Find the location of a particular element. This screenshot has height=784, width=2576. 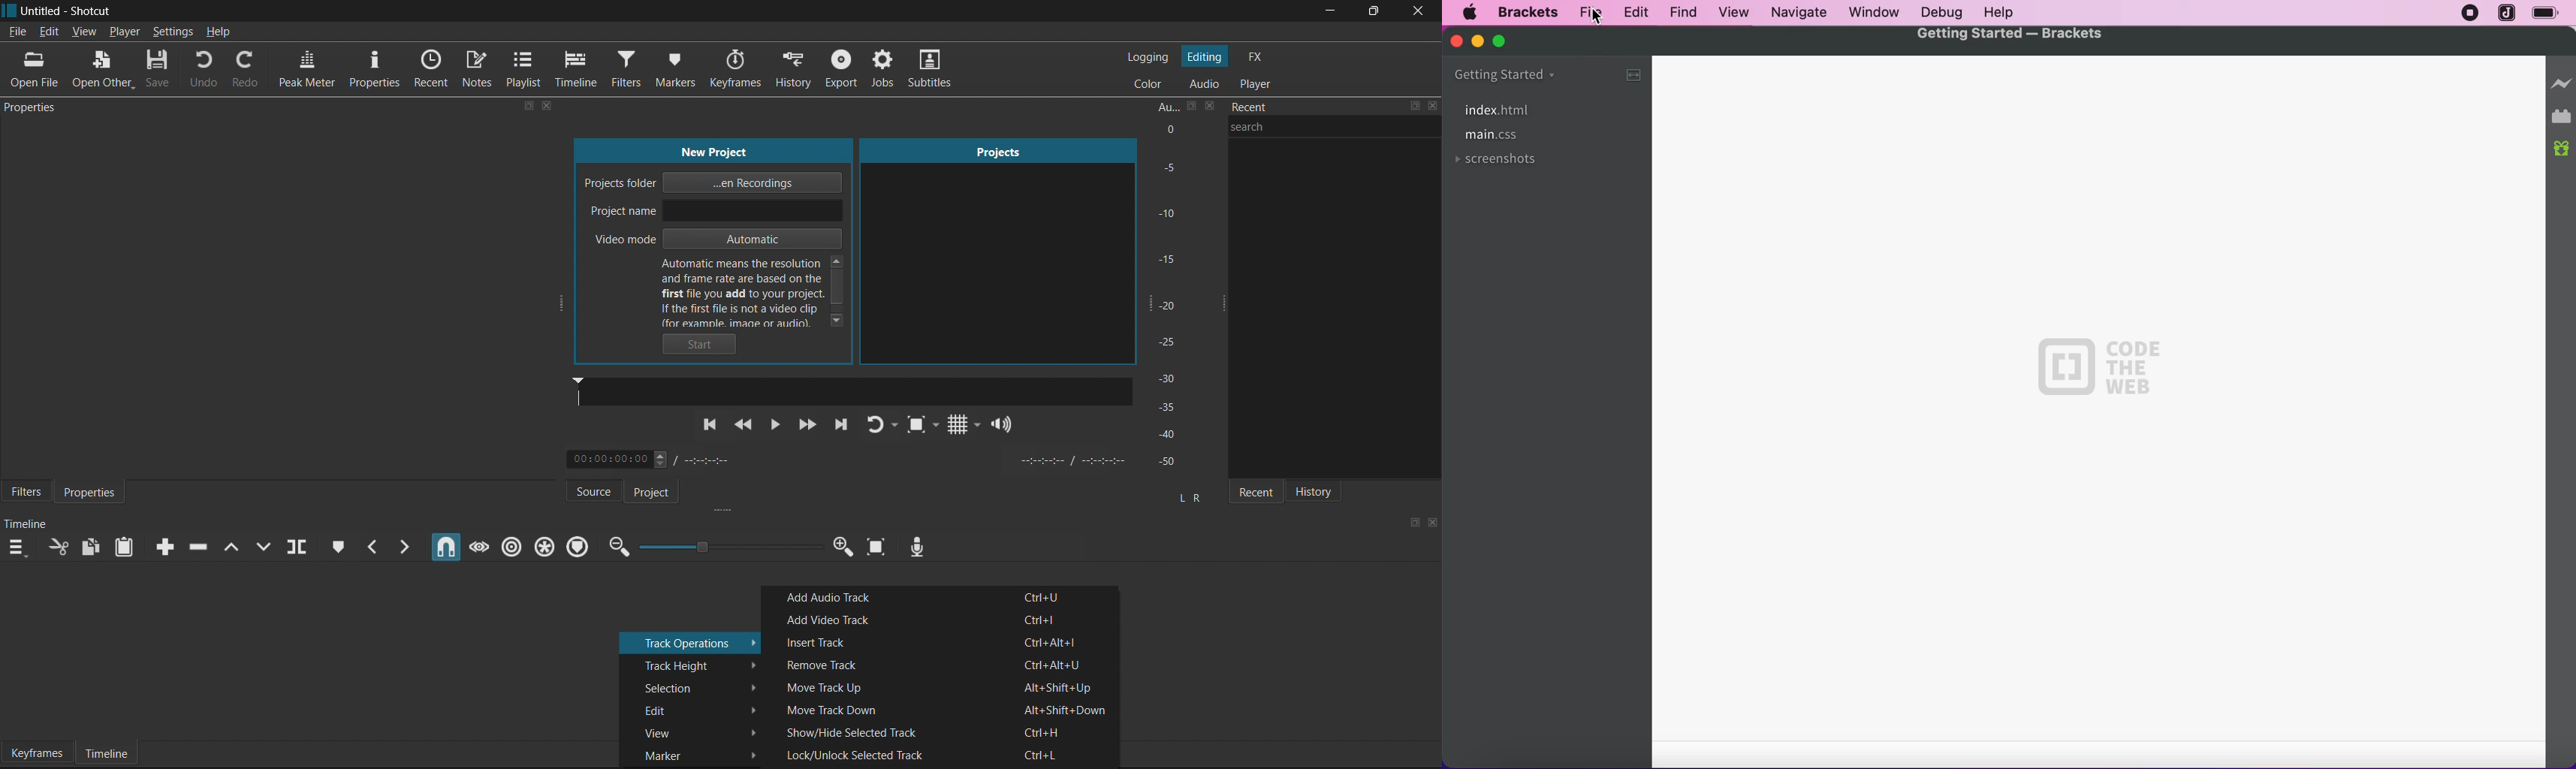

view is located at coordinates (1730, 13).